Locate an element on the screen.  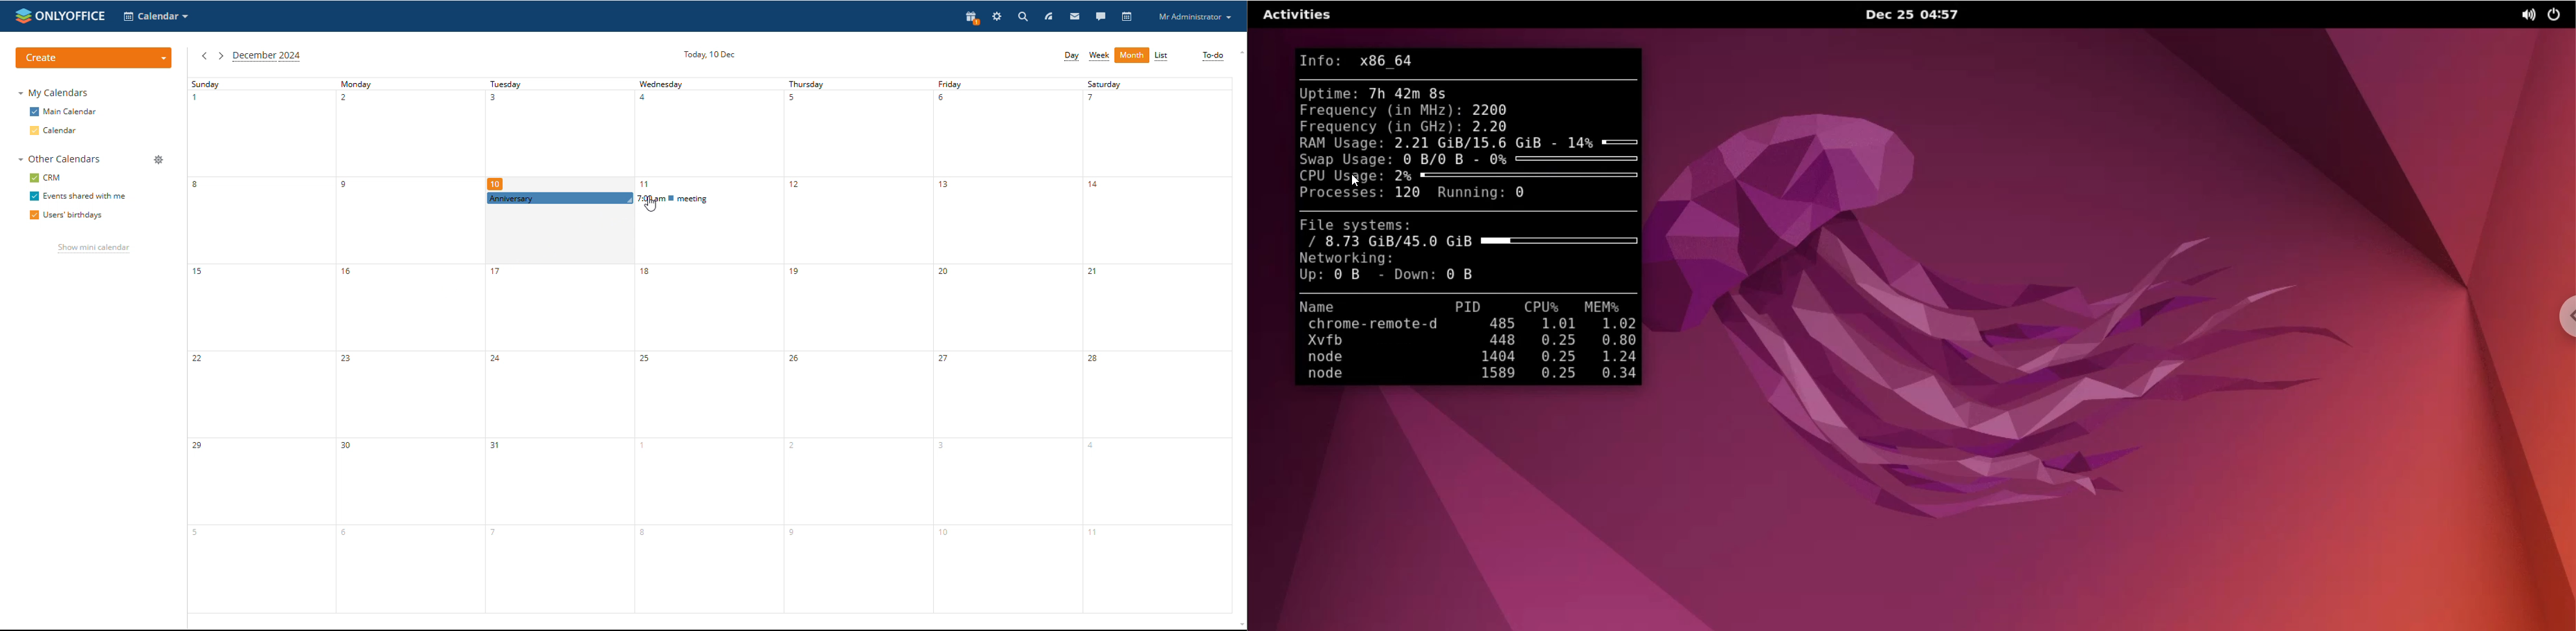
cursor is located at coordinates (650, 204).